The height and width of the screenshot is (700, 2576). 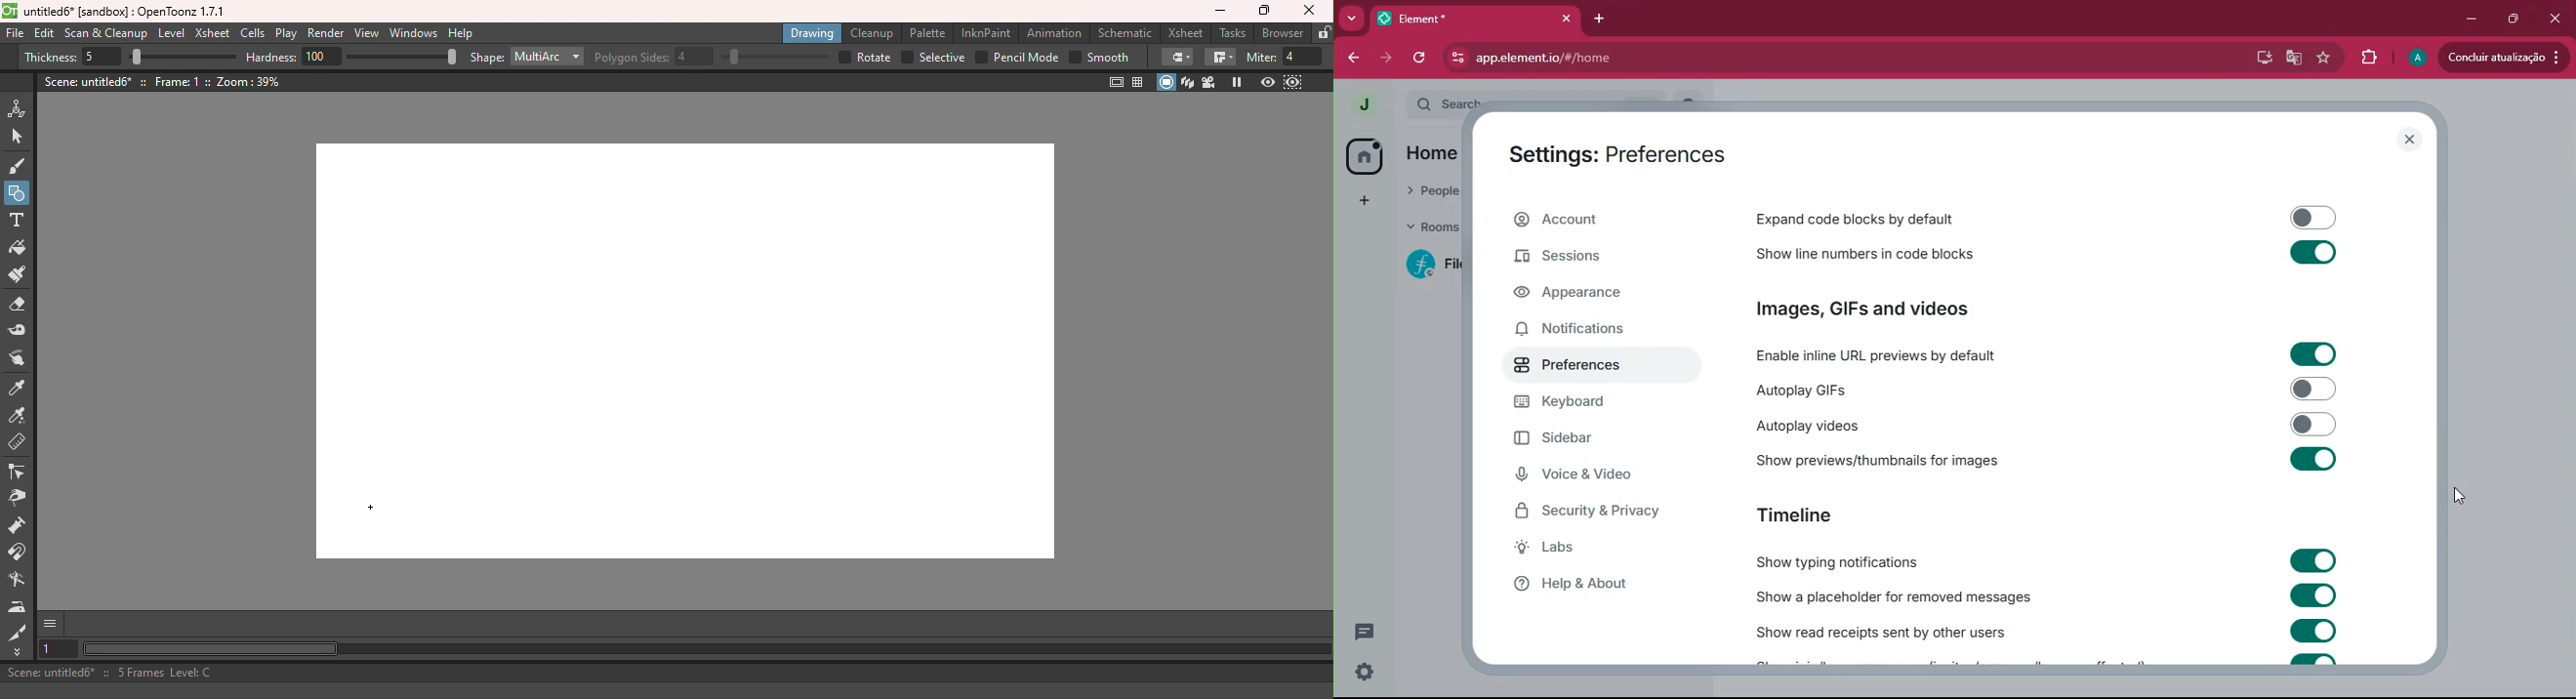 I want to click on InknPaint, so click(x=986, y=33).